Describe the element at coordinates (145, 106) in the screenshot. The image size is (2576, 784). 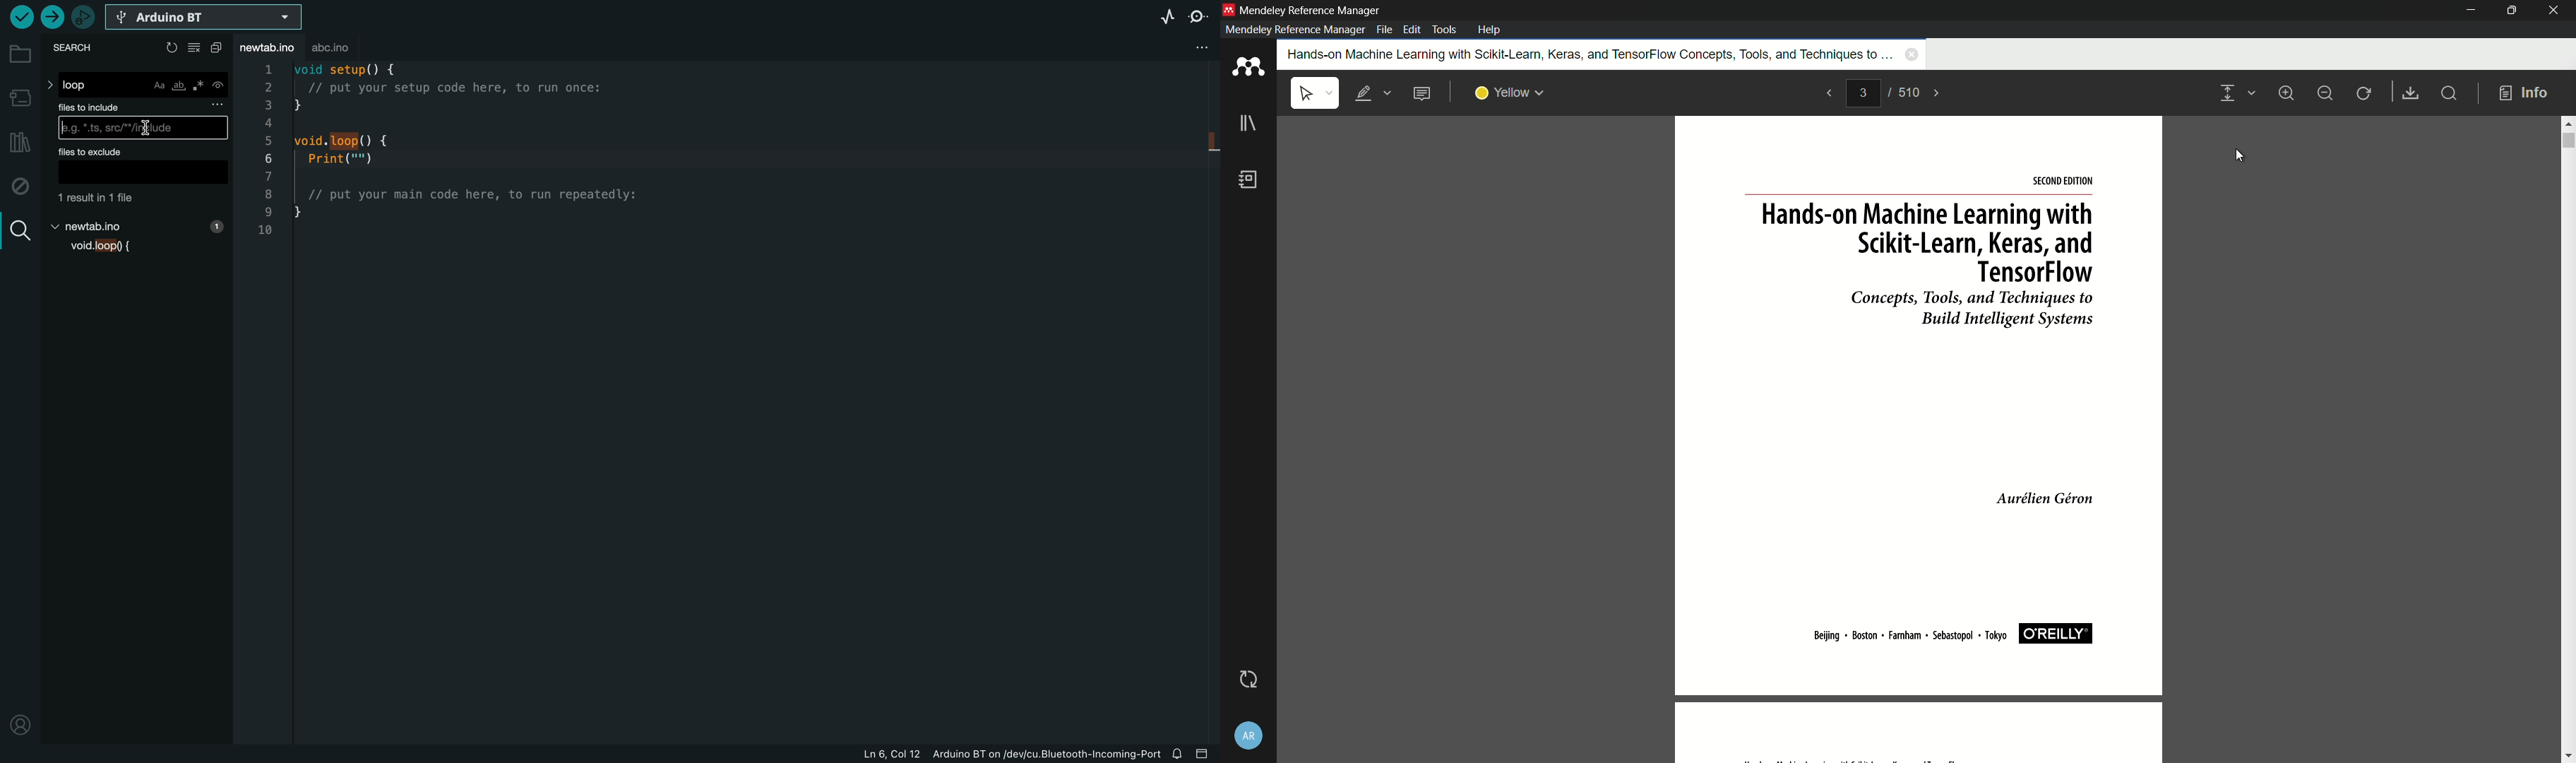
I see `files to include` at that location.